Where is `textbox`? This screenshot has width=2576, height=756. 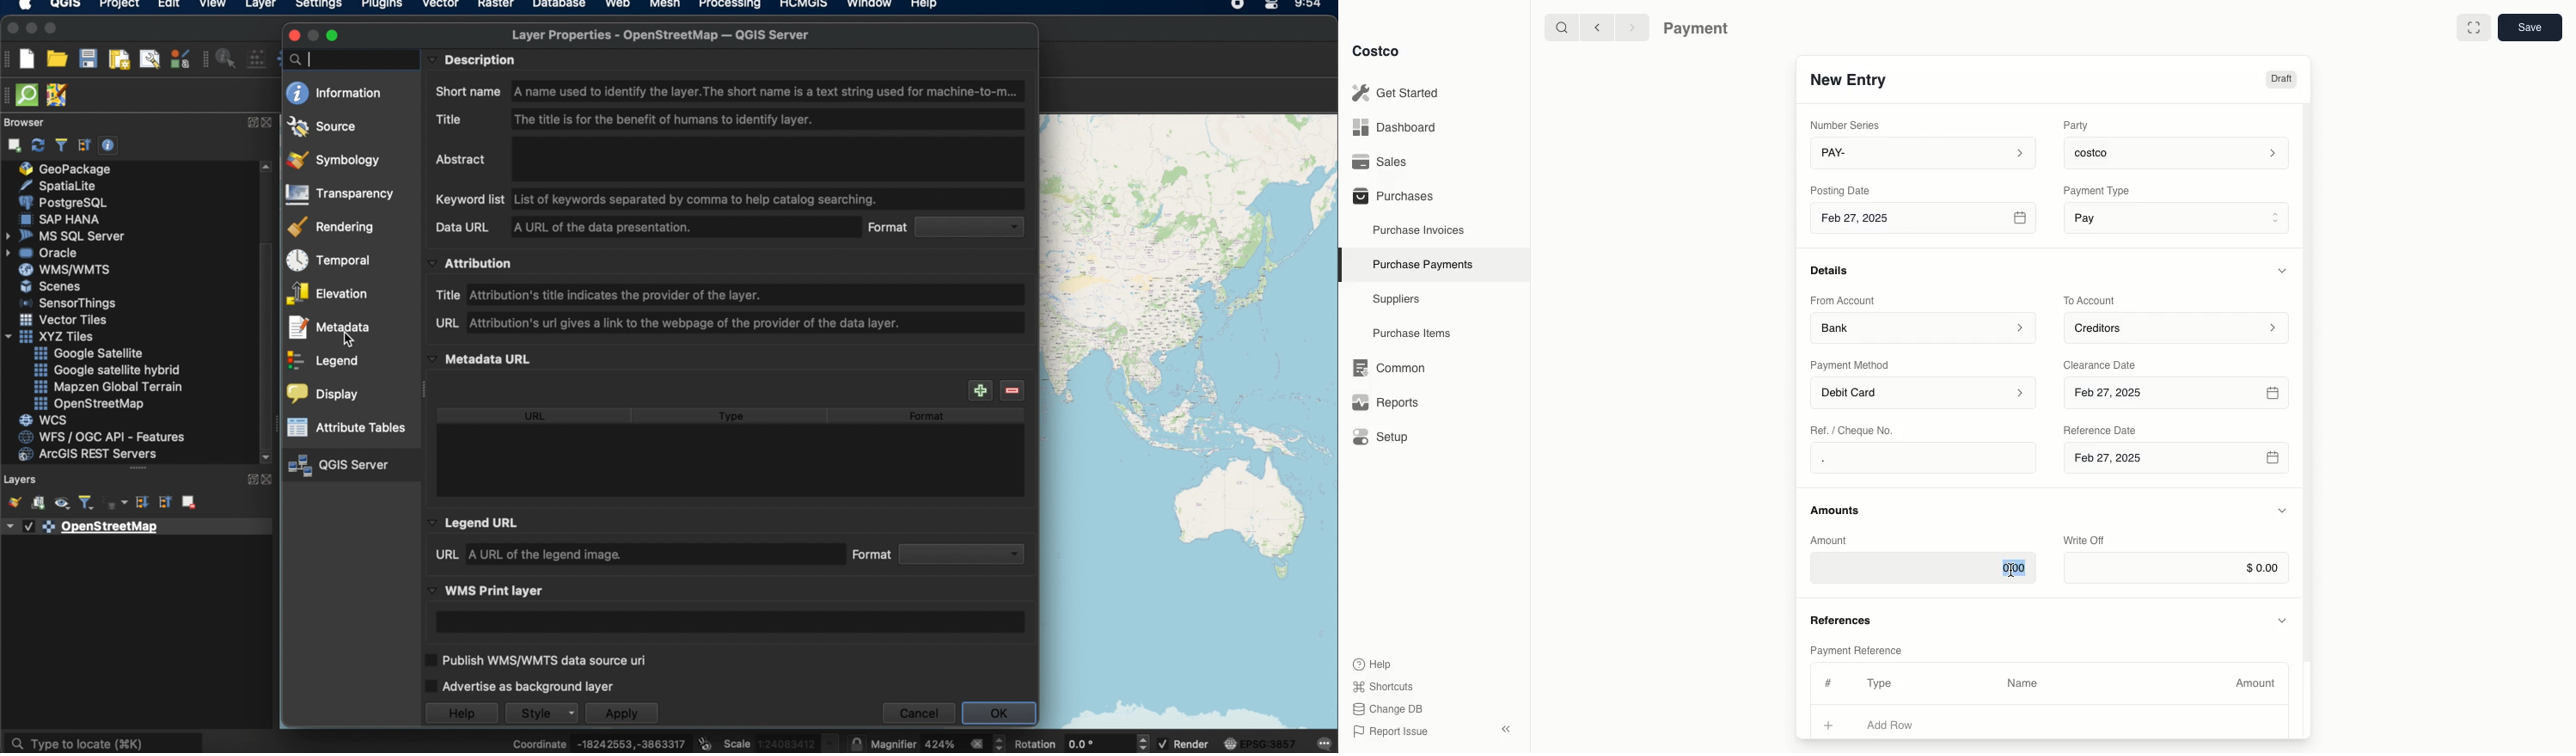
textbox is located at coordinates (731, 621).